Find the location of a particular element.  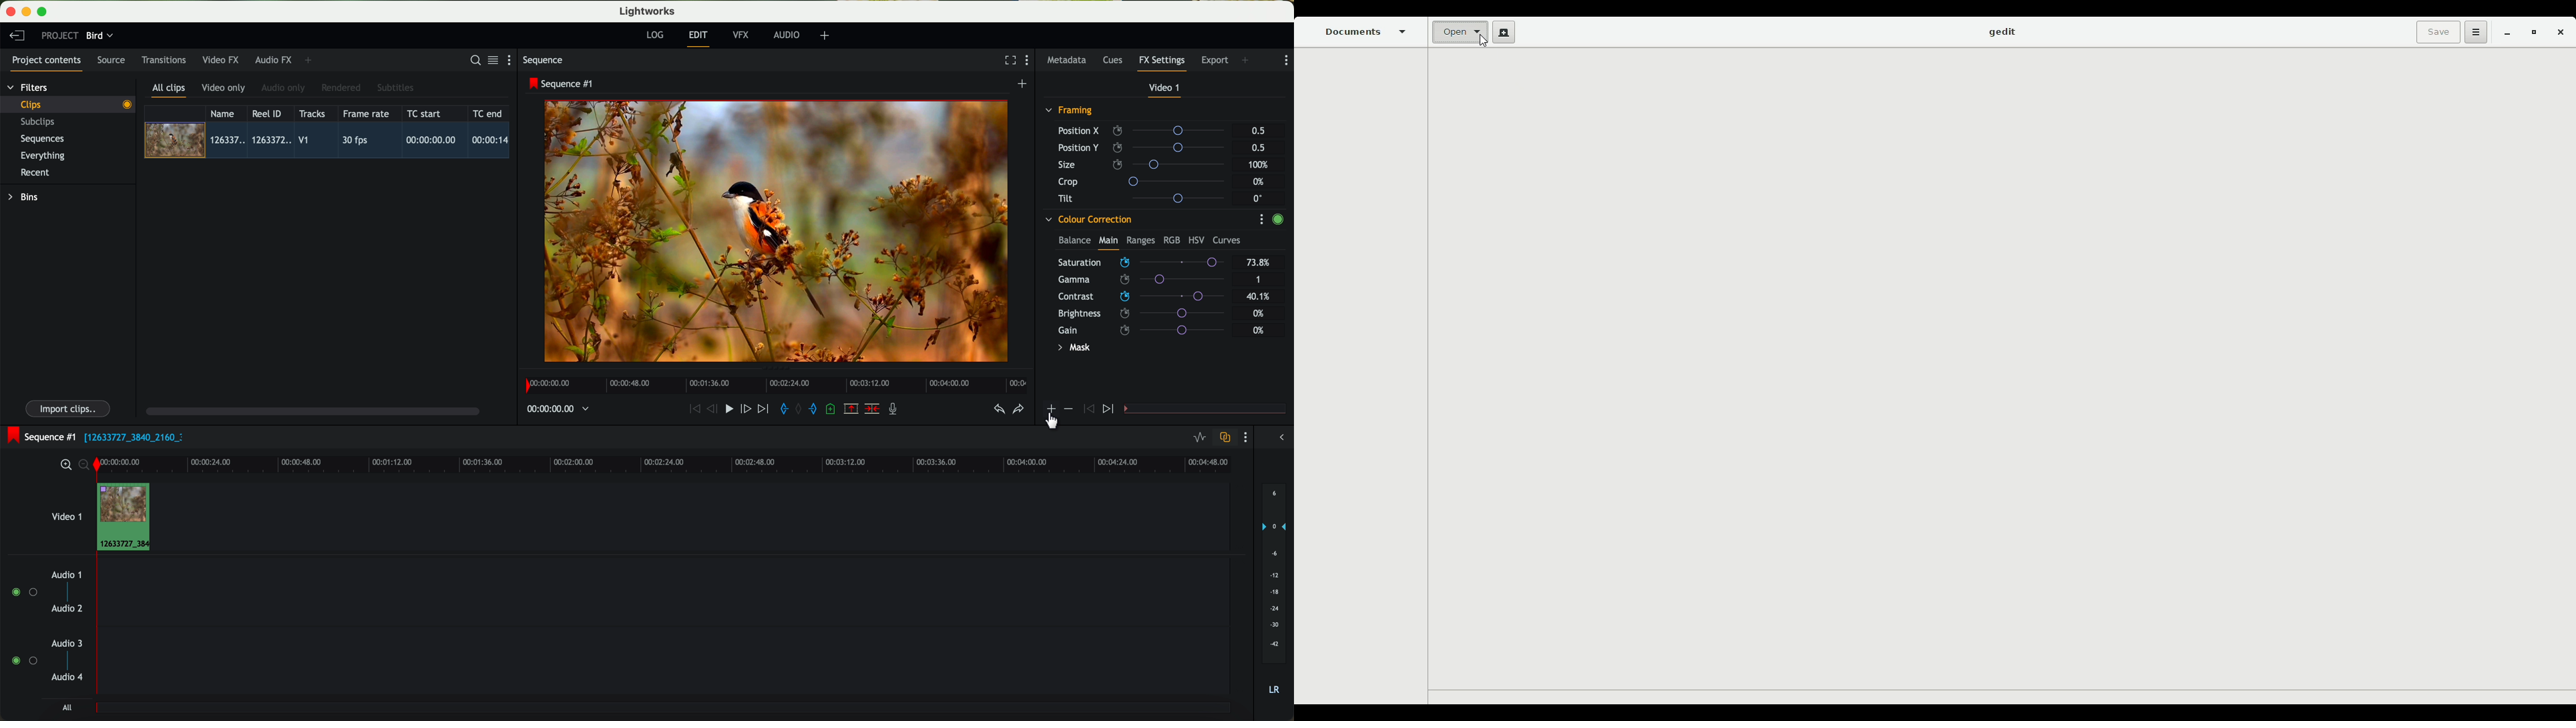

position Y is located at coordinates (1145, 147).